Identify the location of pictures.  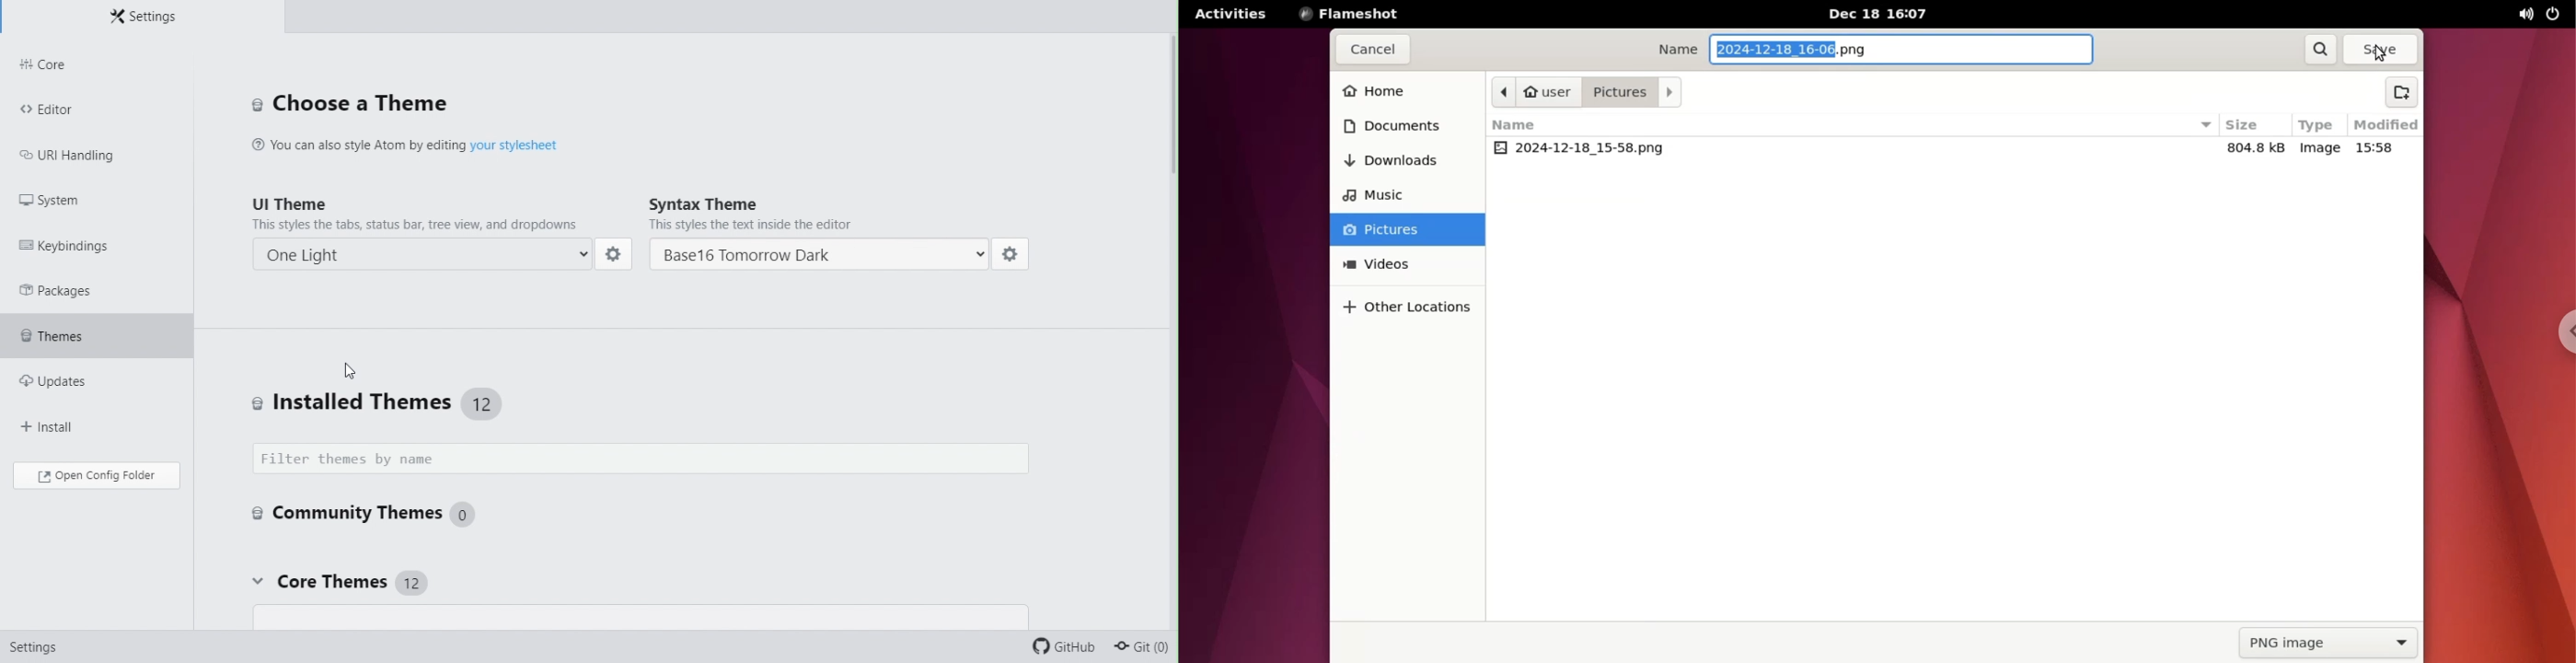
(1407, 231).